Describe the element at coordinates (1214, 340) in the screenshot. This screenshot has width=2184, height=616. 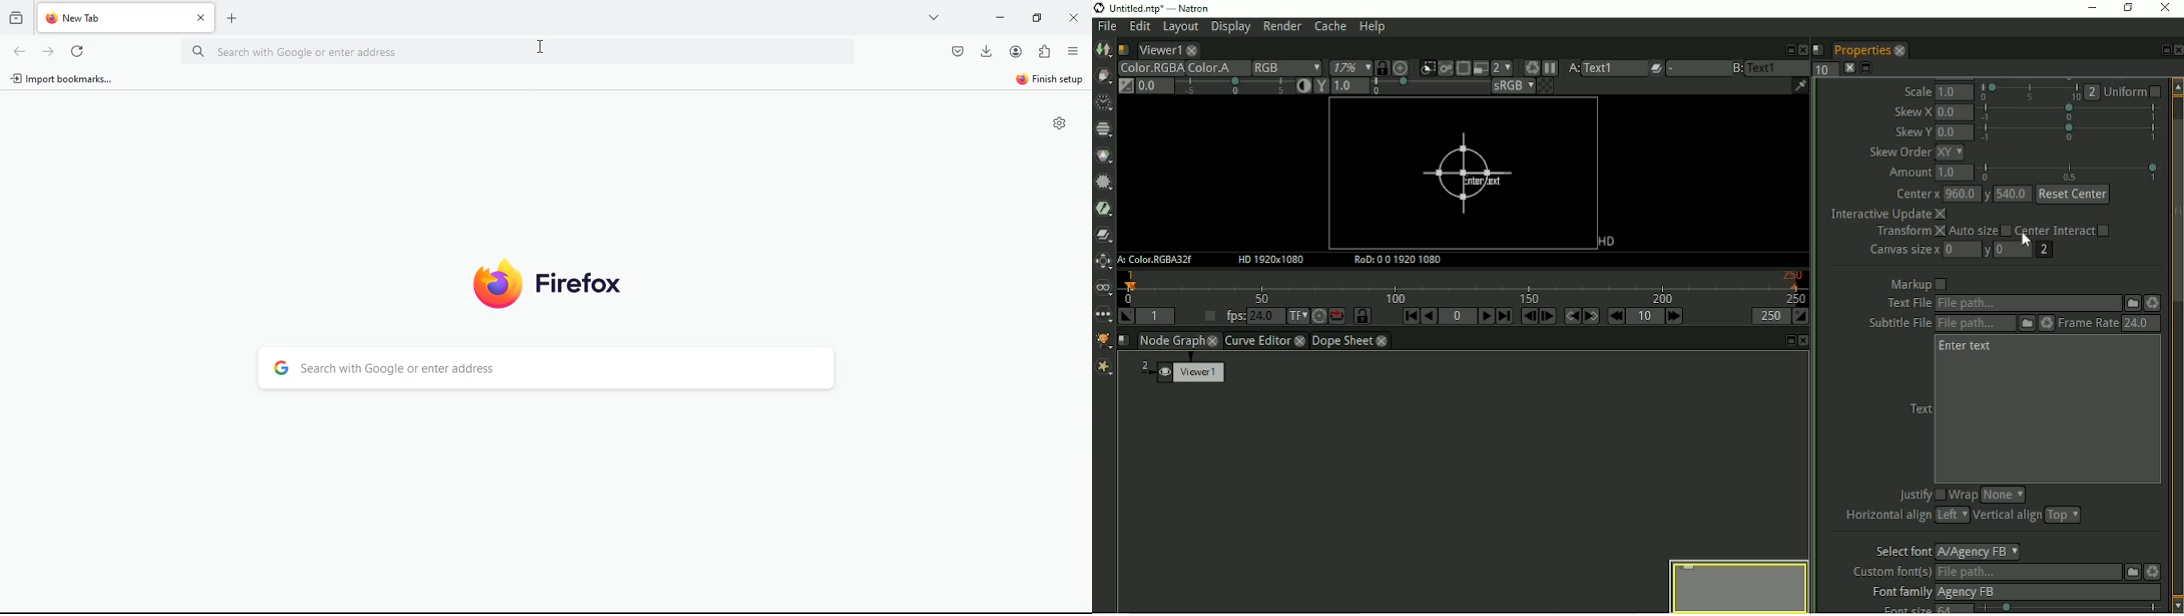
I see `close` at that location.